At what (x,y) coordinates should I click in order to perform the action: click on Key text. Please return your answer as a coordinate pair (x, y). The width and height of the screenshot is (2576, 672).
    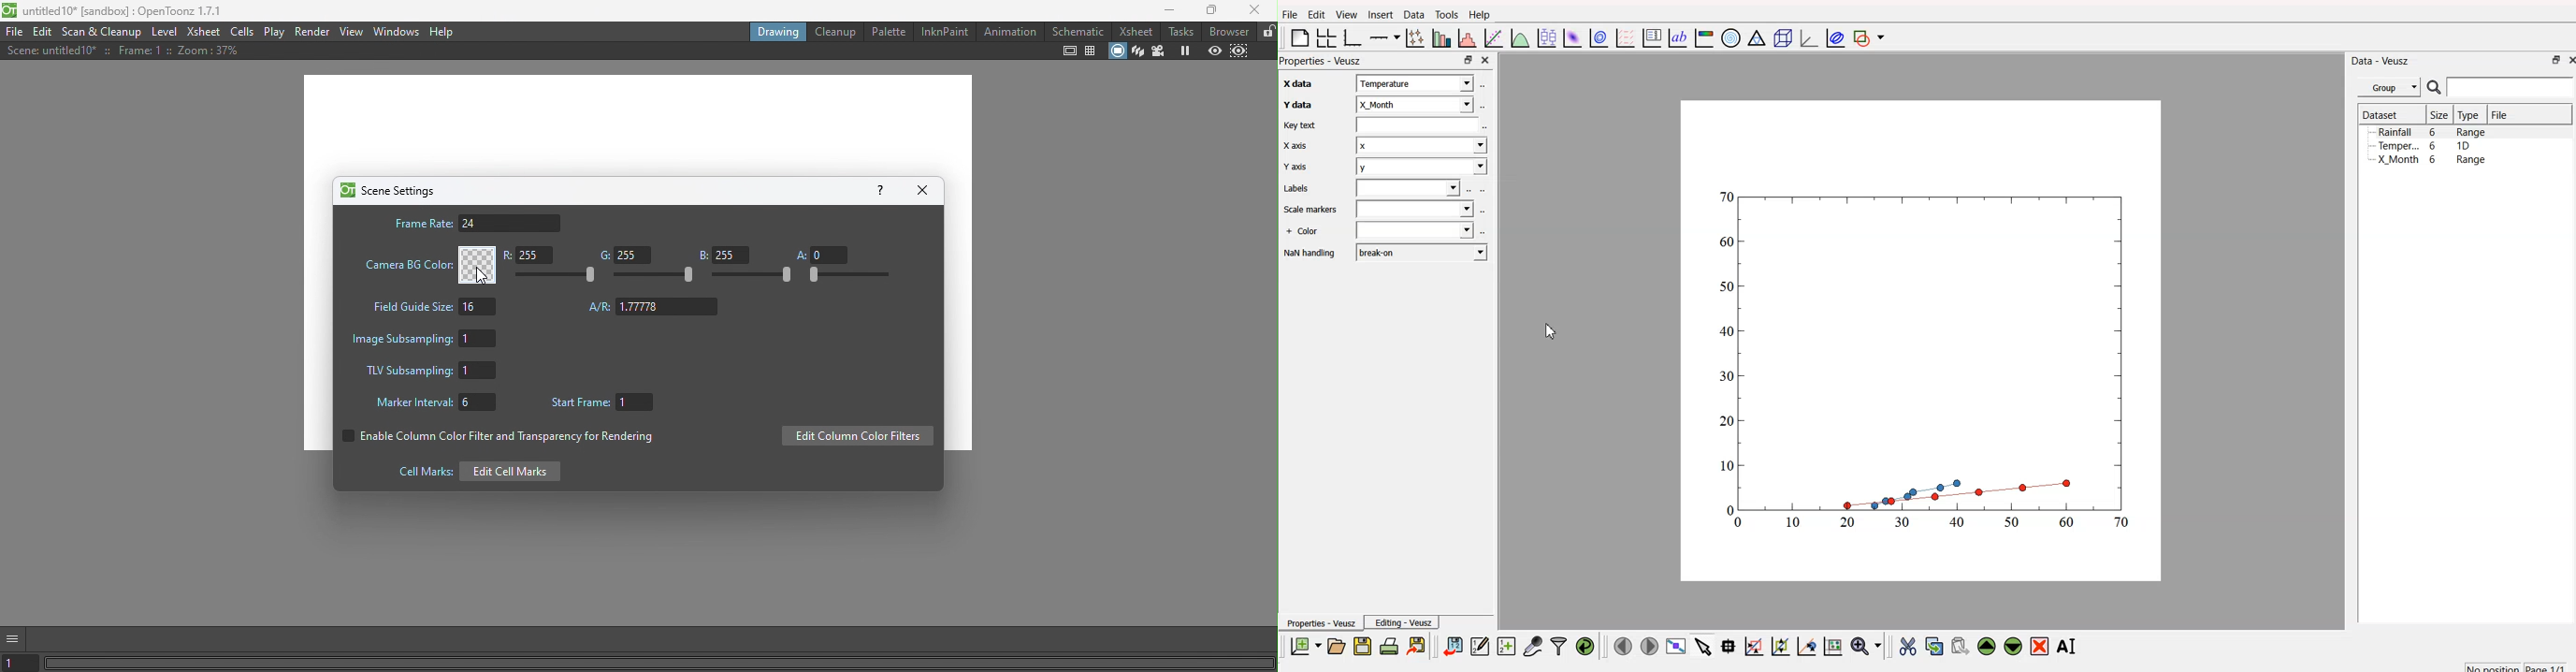
    Looking at the image, I should click on (1301, 126).